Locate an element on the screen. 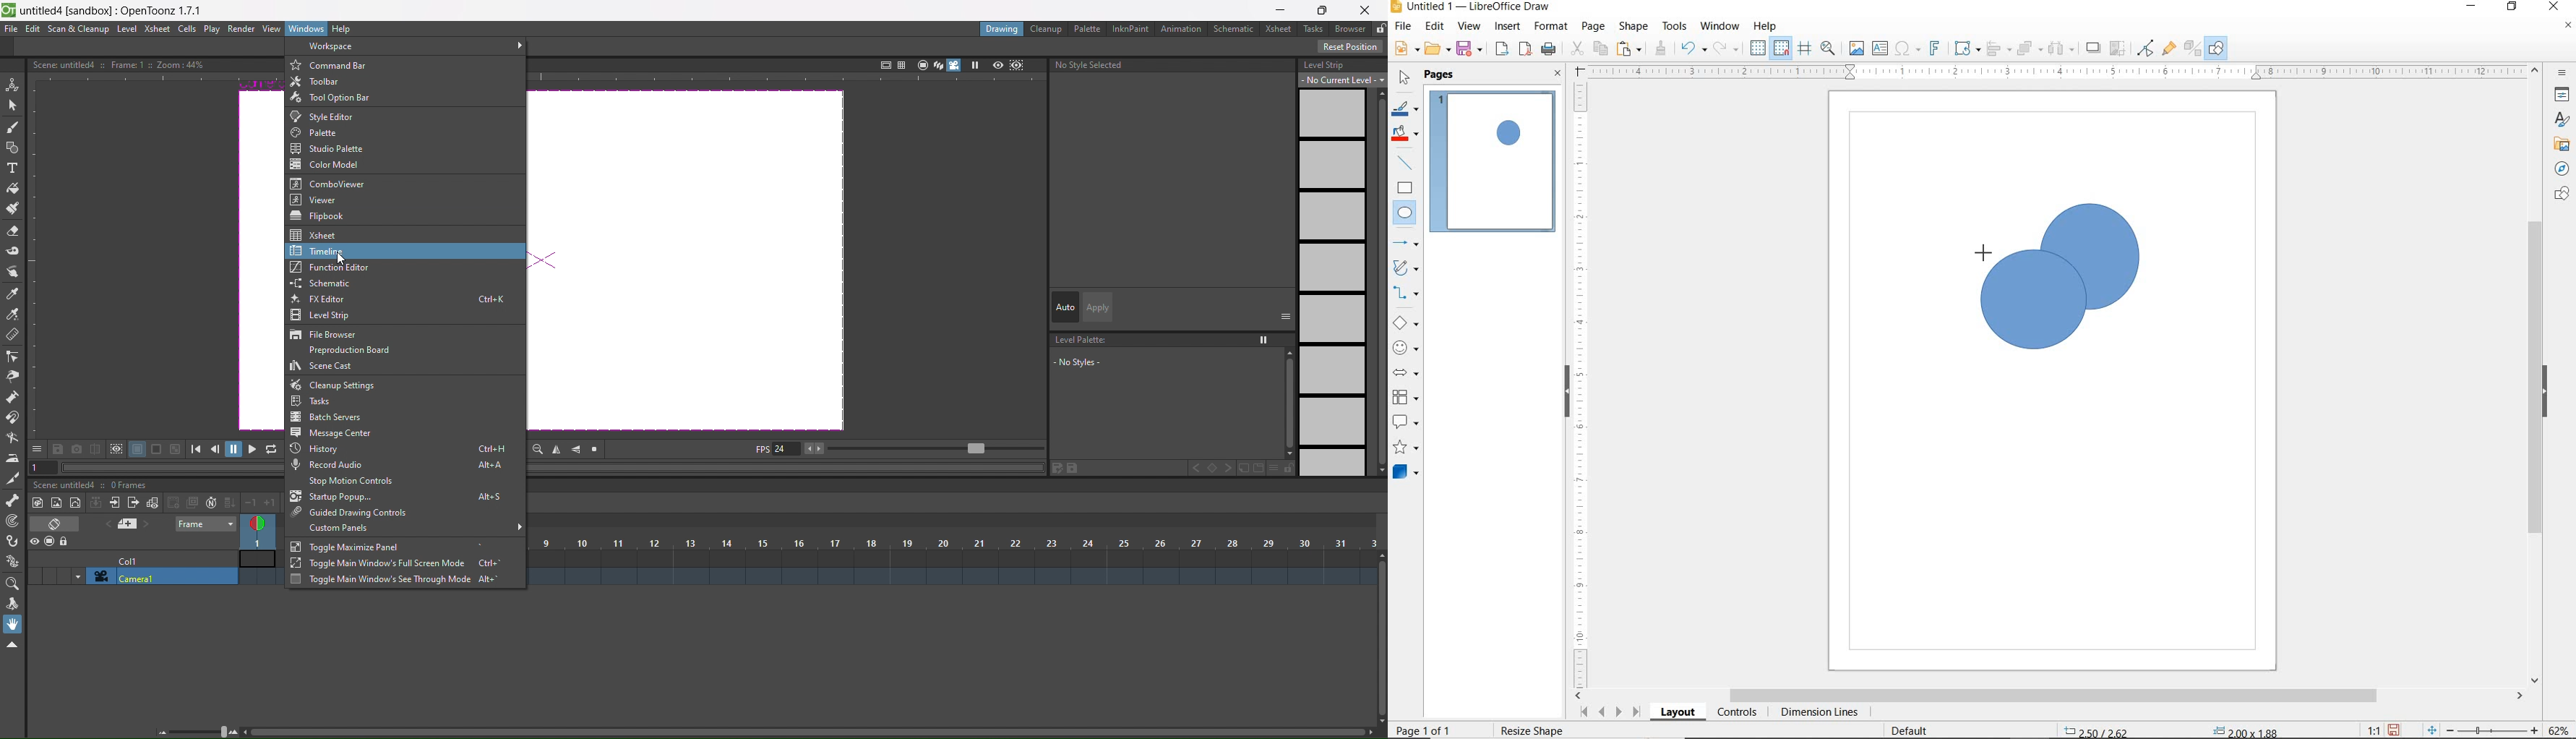 The image size is (2576, 756). EXPORT AS PDF is located at coordinates (1526, 50).